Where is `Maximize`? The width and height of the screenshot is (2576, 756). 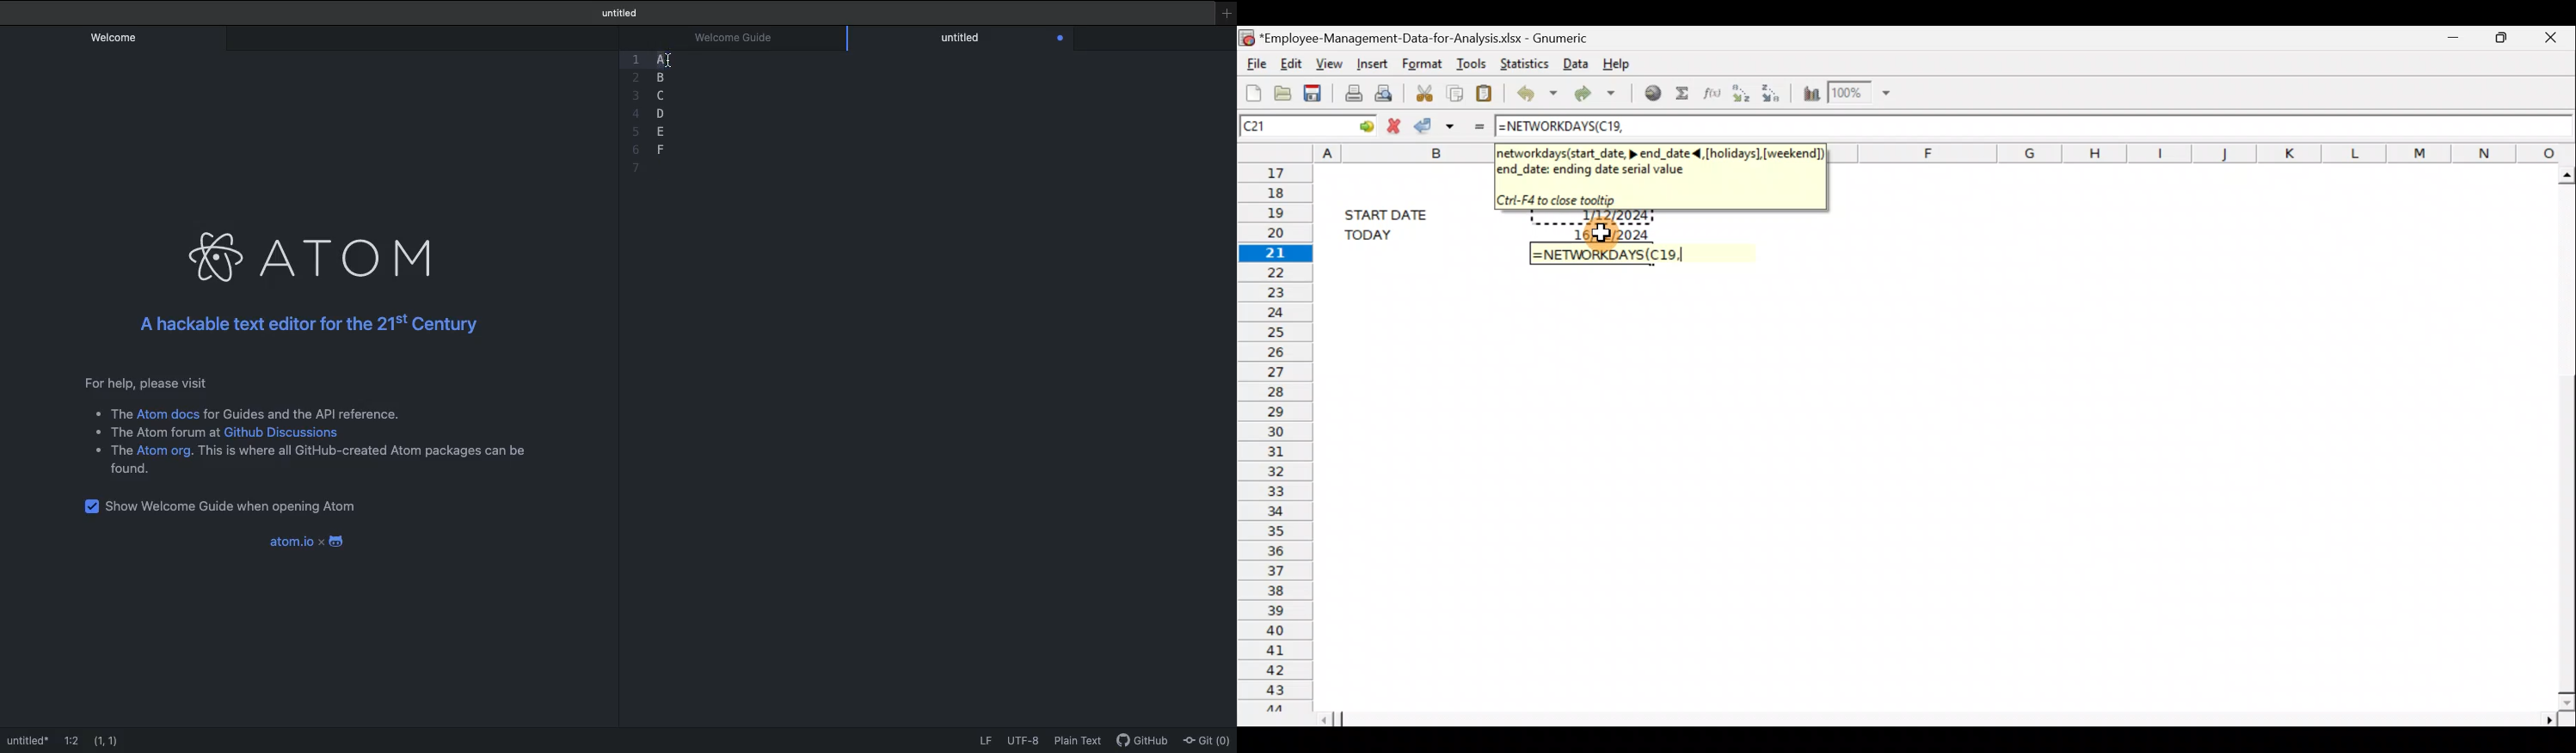
Maximize is located at coordinates (2501, 38).